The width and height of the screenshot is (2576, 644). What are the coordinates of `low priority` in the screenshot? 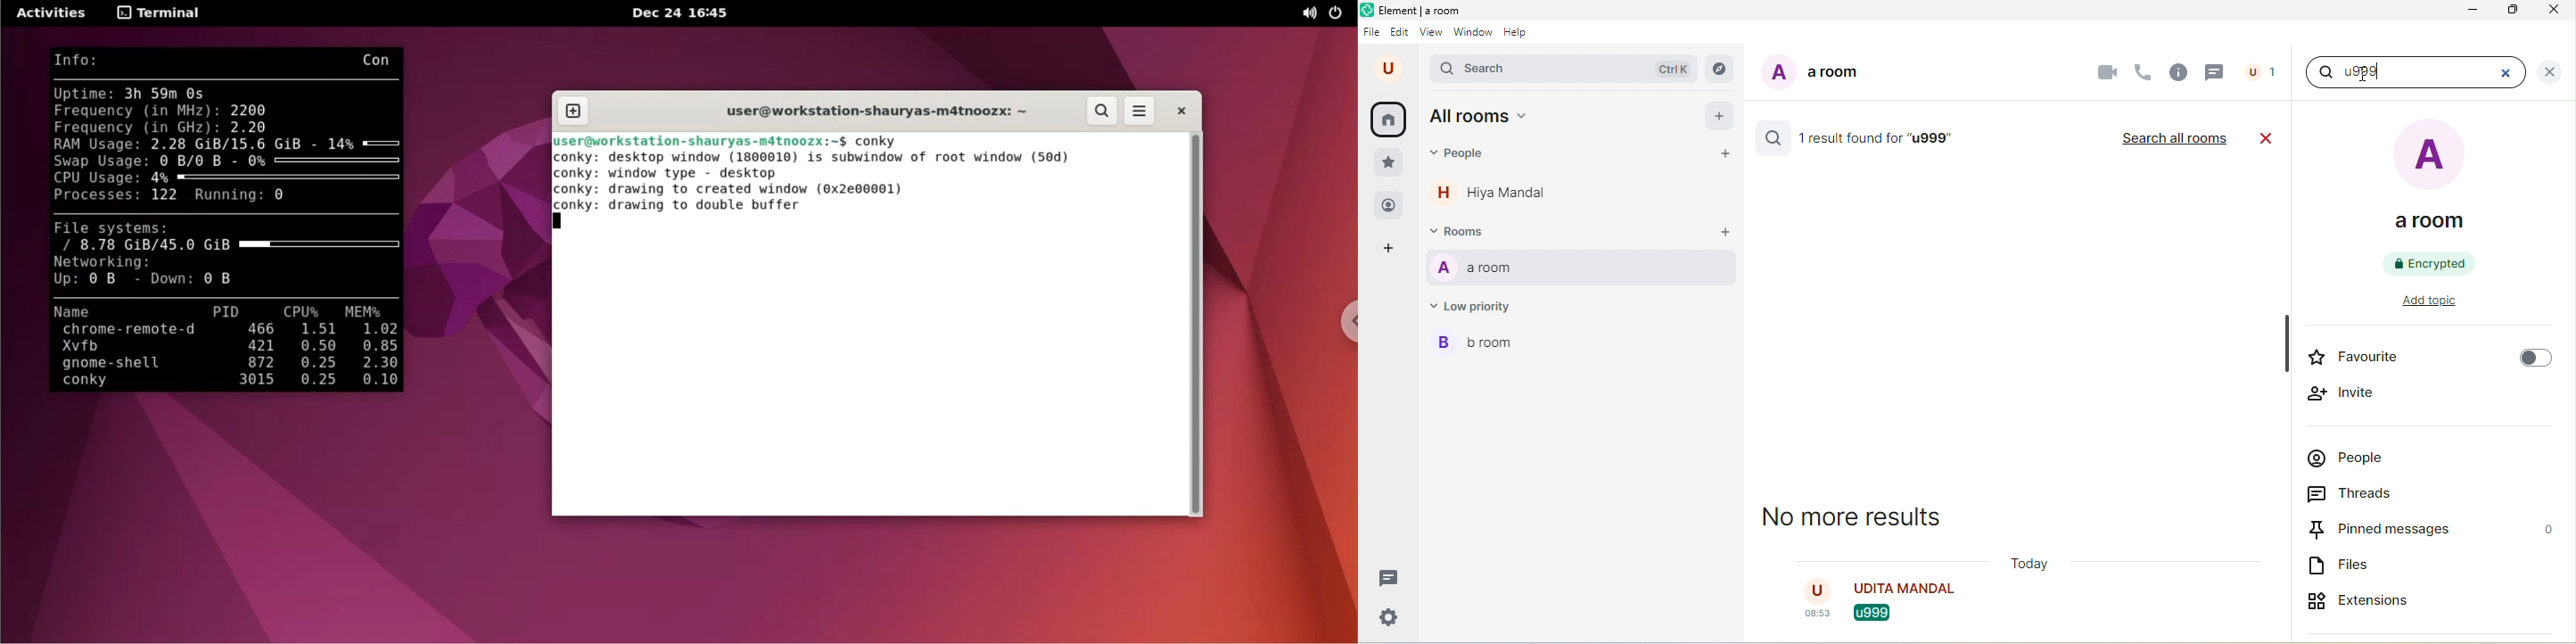 It's located at (1479, 310).